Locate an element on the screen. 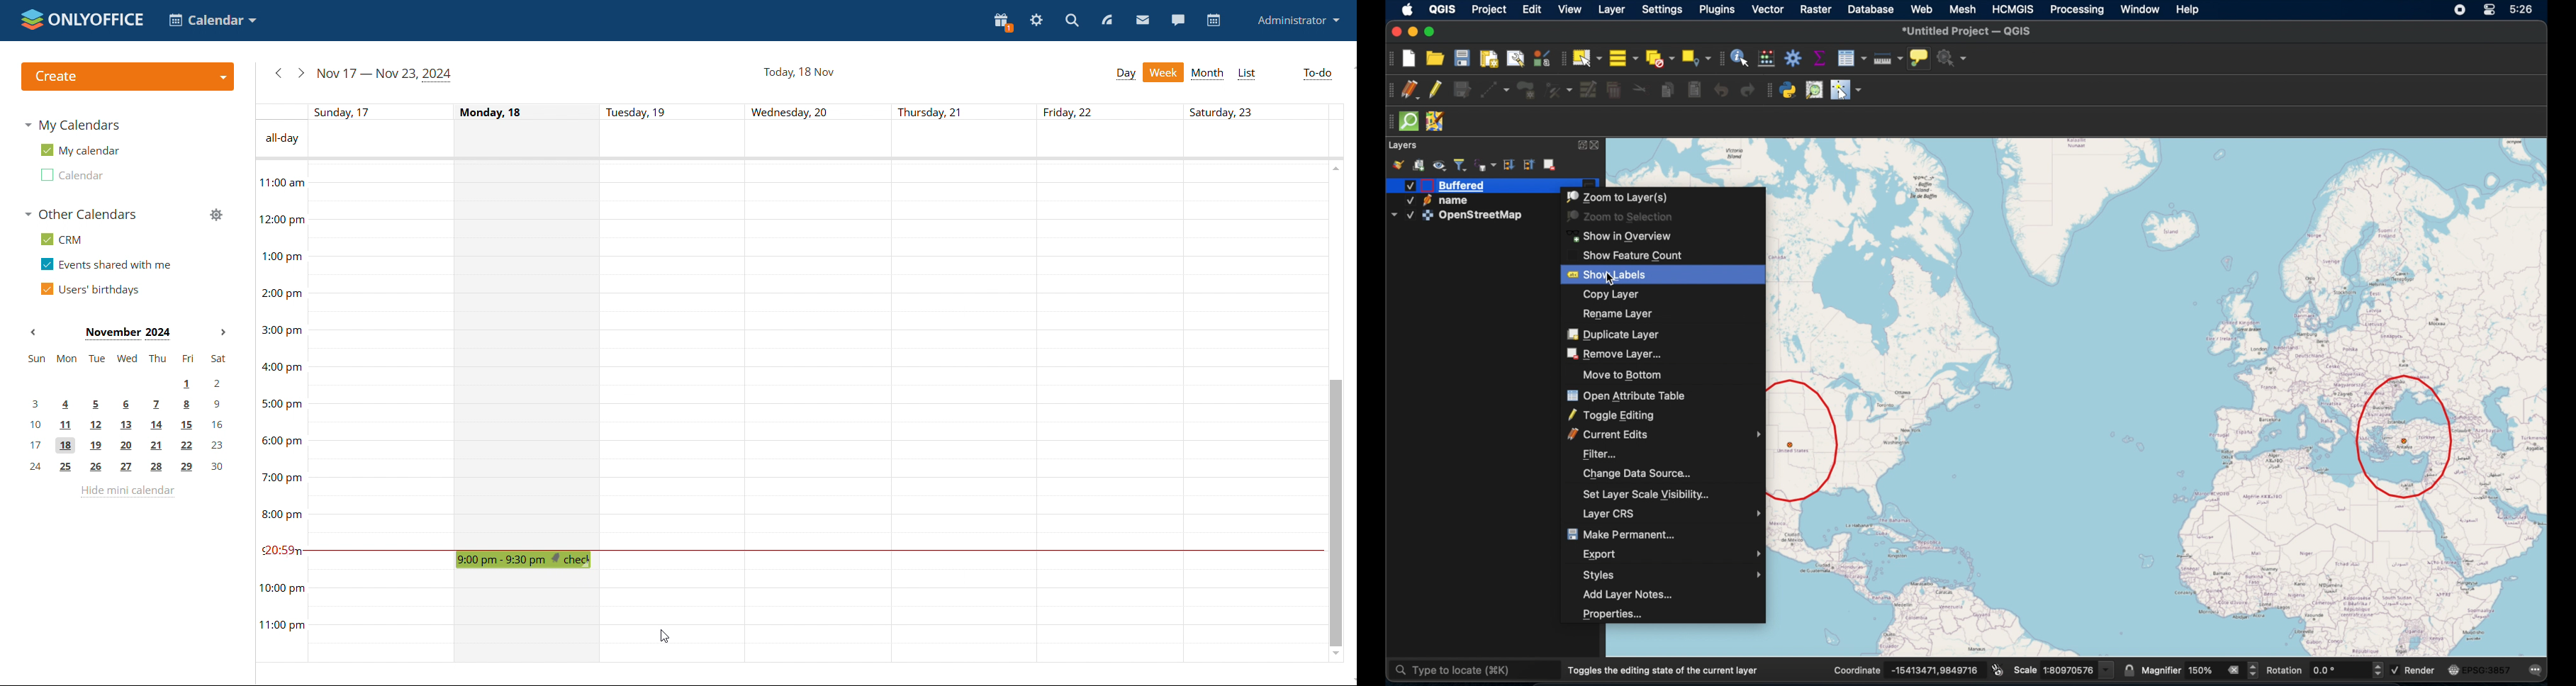  toggle extents and position mouse display is located at coordinates (1998, 669).